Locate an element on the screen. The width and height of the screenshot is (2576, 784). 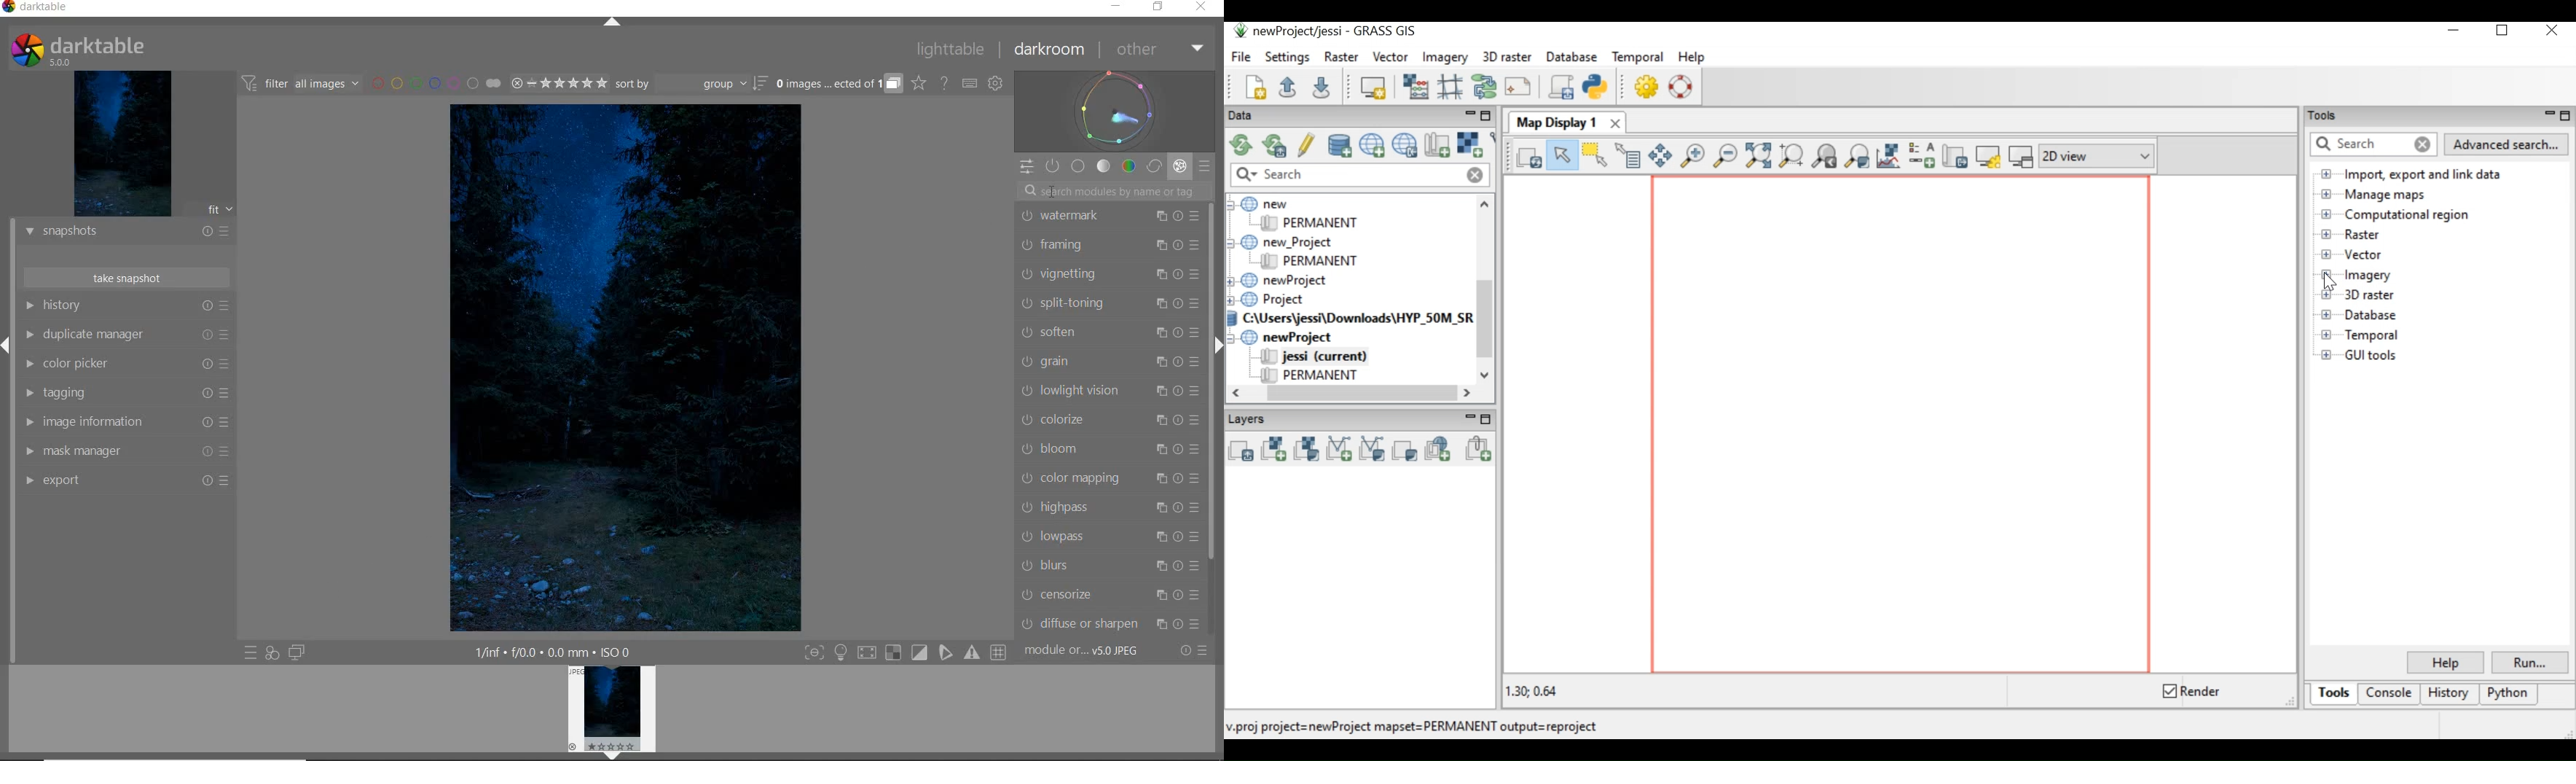
Add vector map layer is located at coordinates (1339, 449).